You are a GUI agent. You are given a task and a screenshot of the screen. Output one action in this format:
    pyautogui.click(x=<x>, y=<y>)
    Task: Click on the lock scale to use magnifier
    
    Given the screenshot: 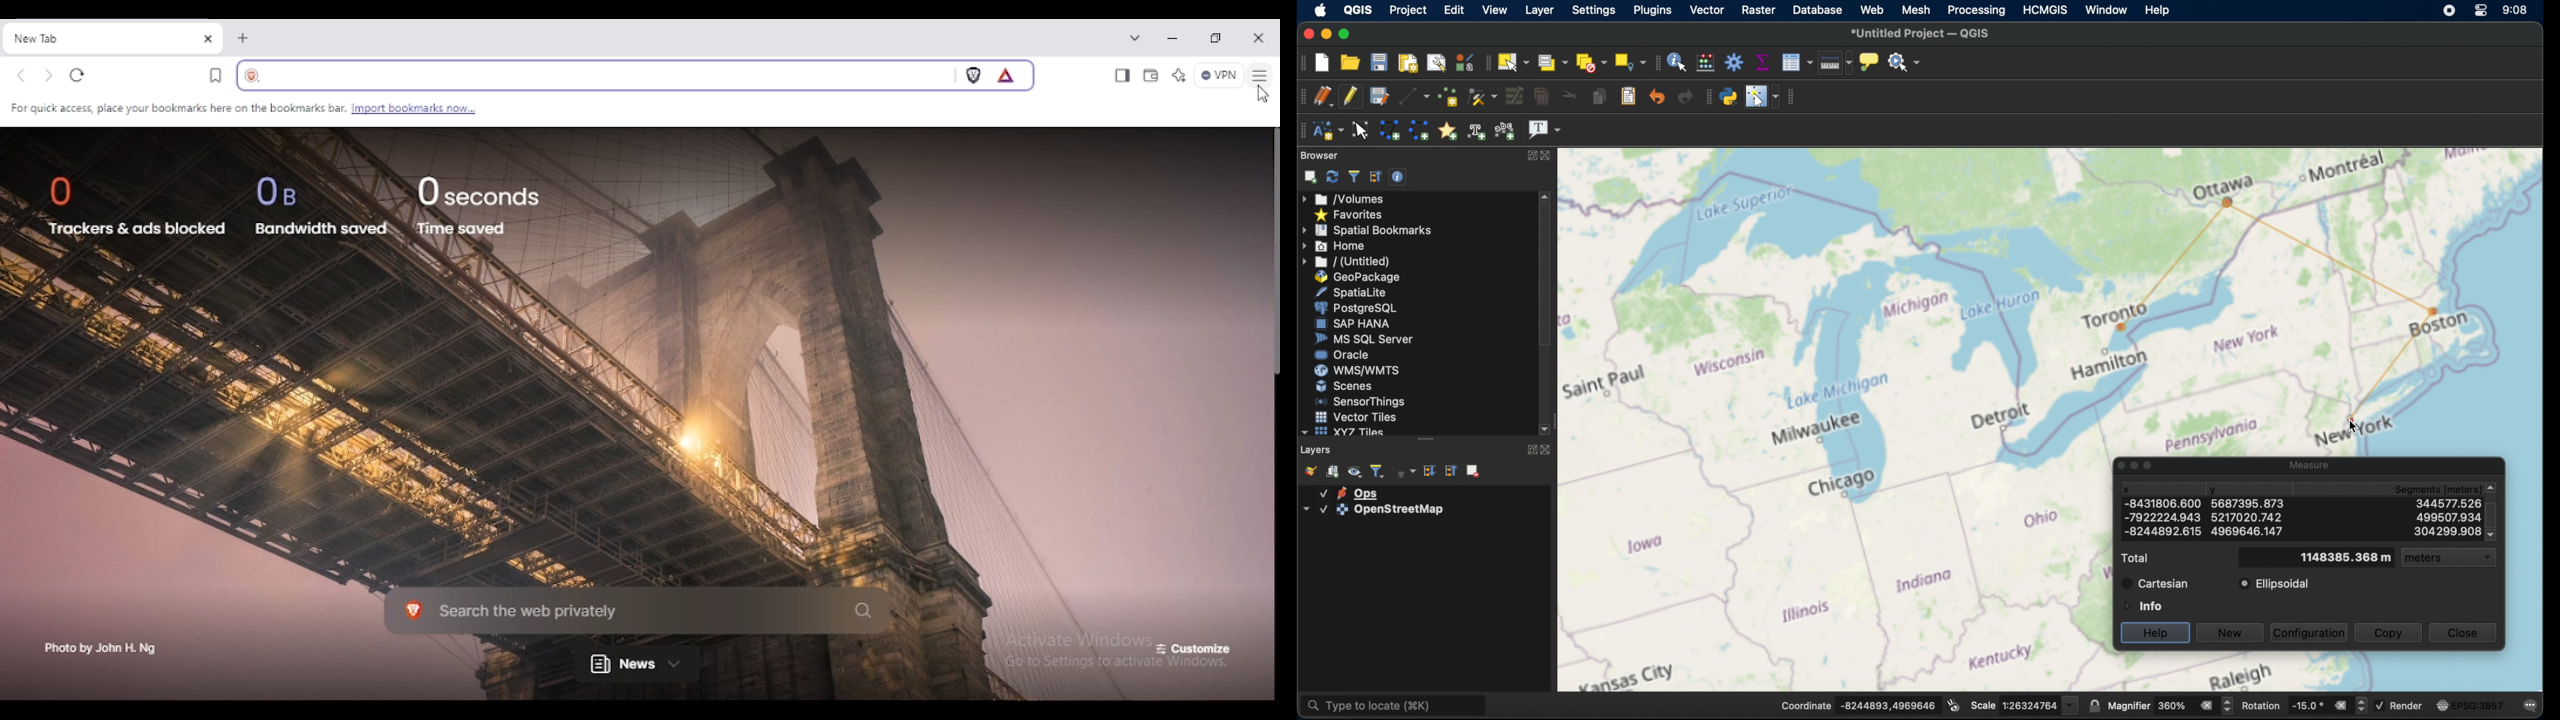 What is the action you would take?
    pyautogui.click(x=2094, y=706)
    